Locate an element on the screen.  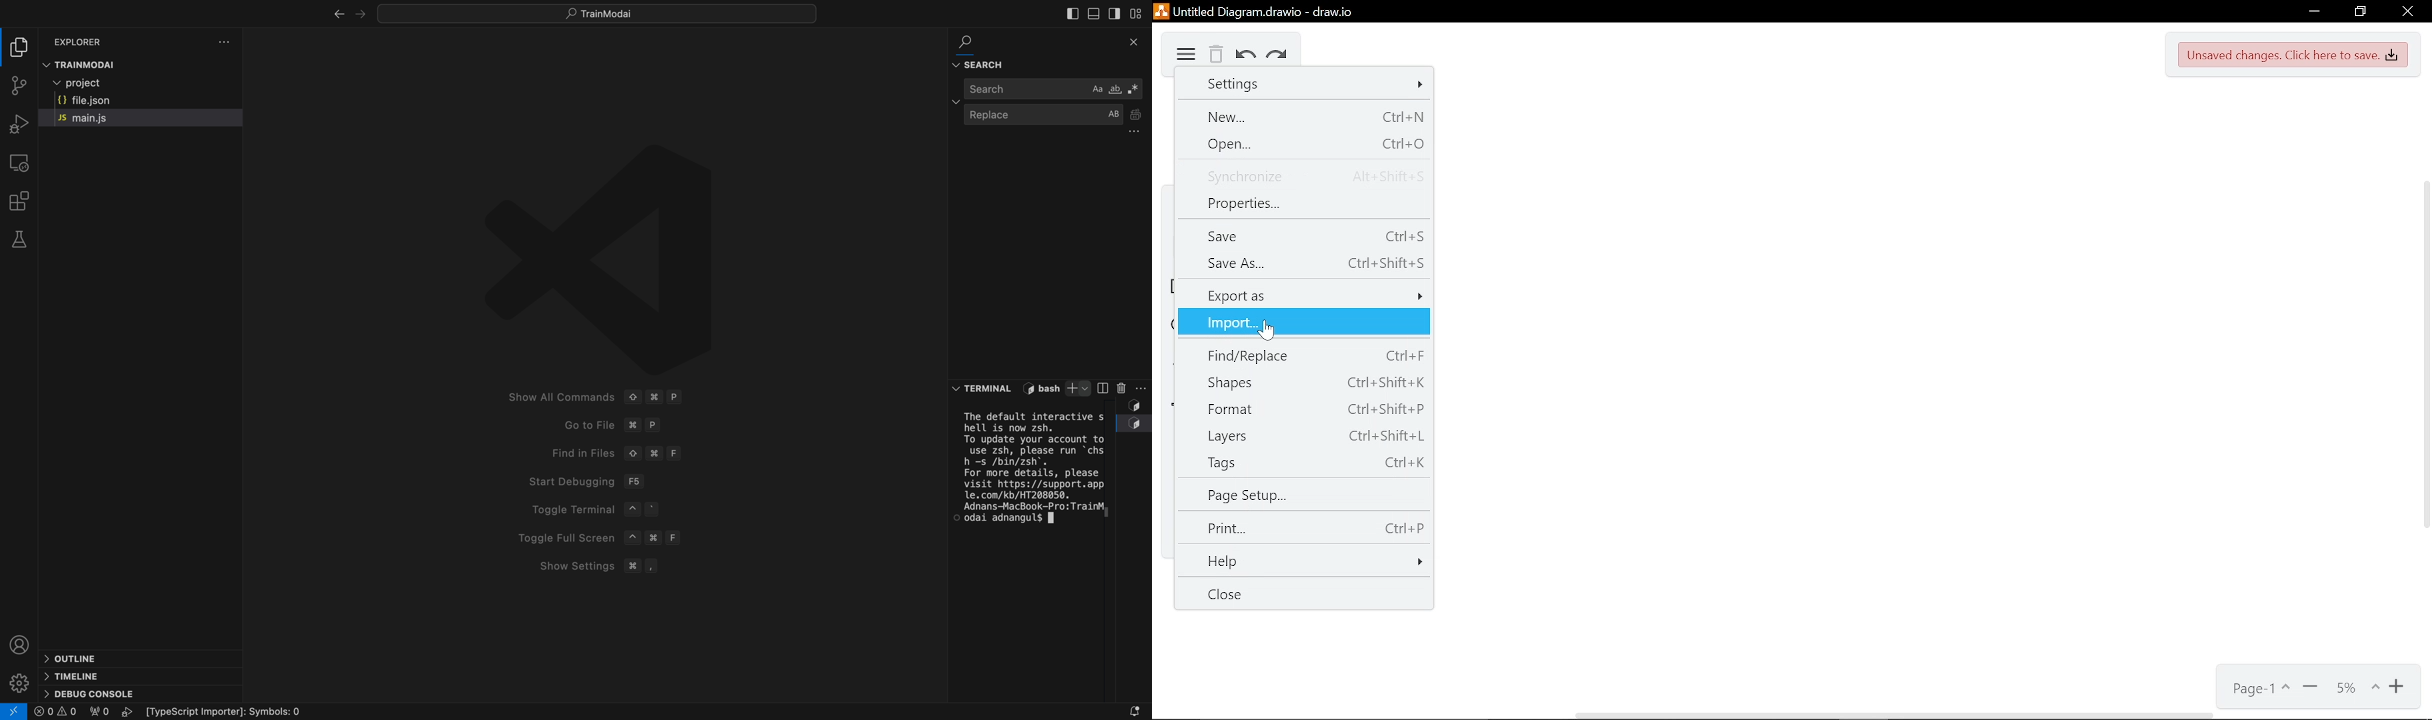
Open is located at coordinates (1303, 147).